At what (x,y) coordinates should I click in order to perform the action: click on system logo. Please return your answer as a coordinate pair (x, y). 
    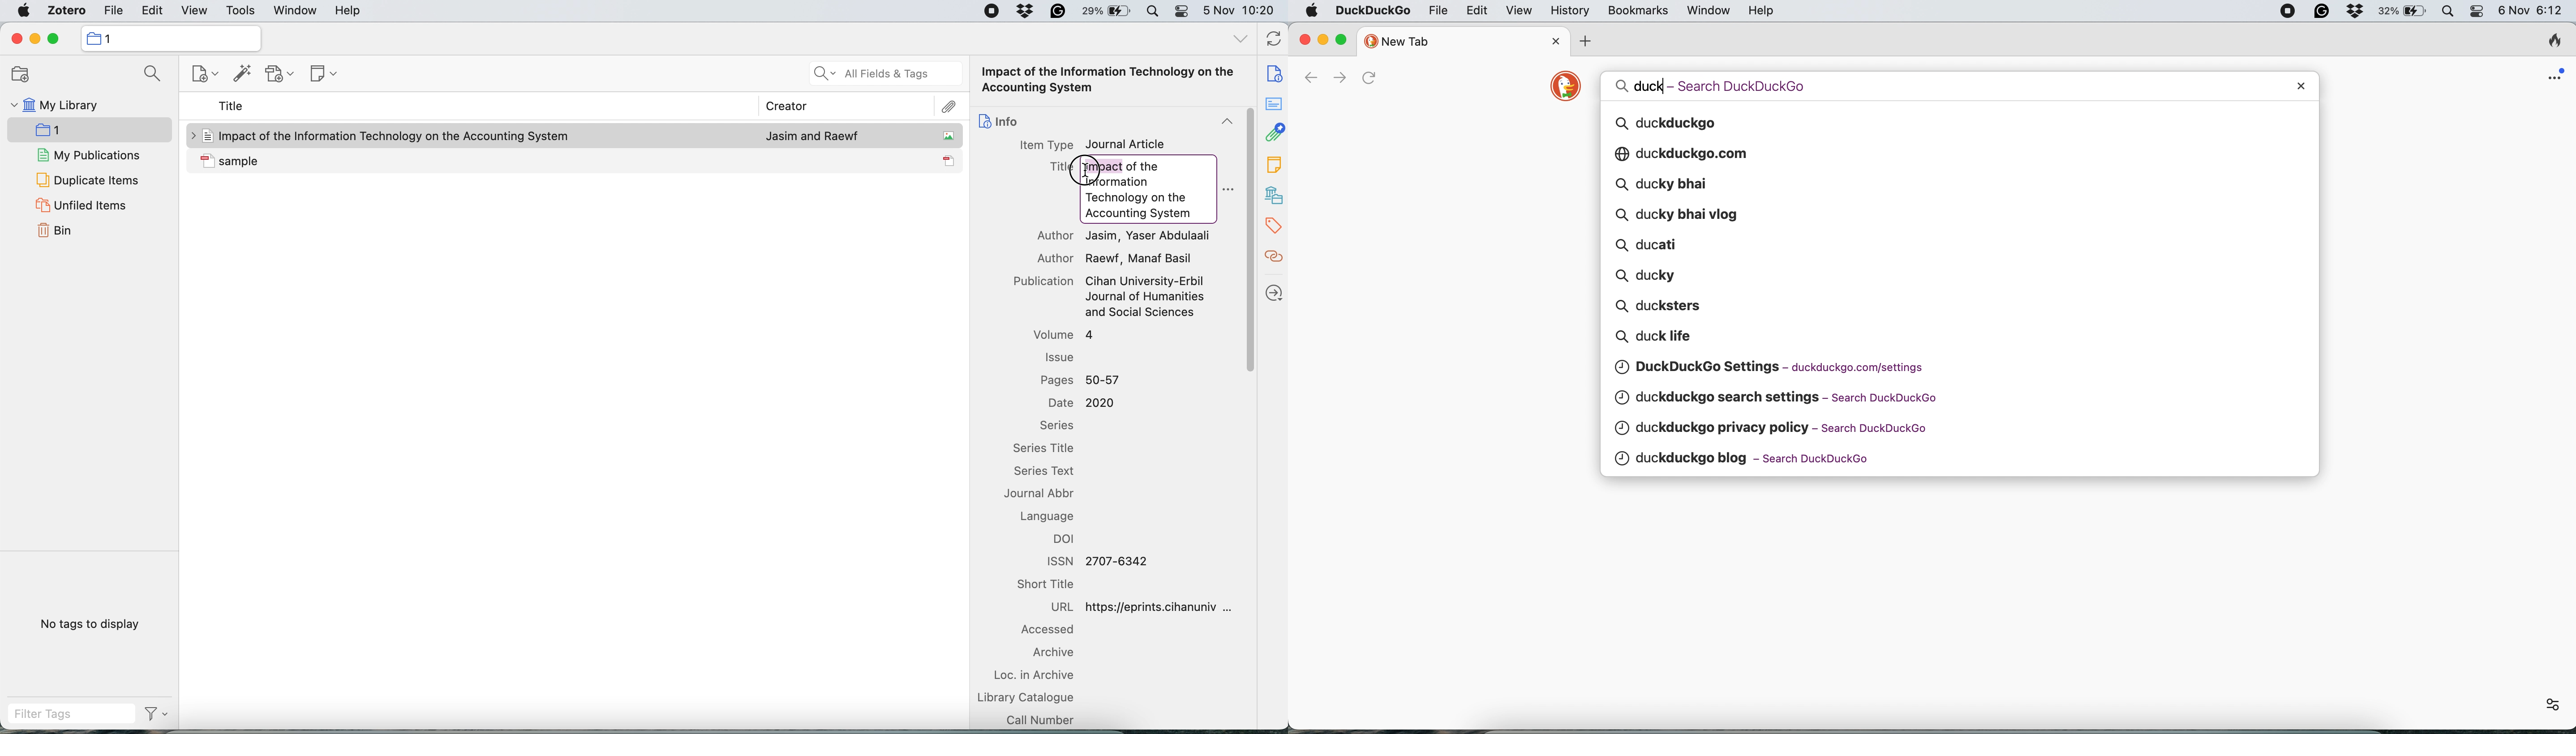
    Looking at the image, I should click on (22, 11).